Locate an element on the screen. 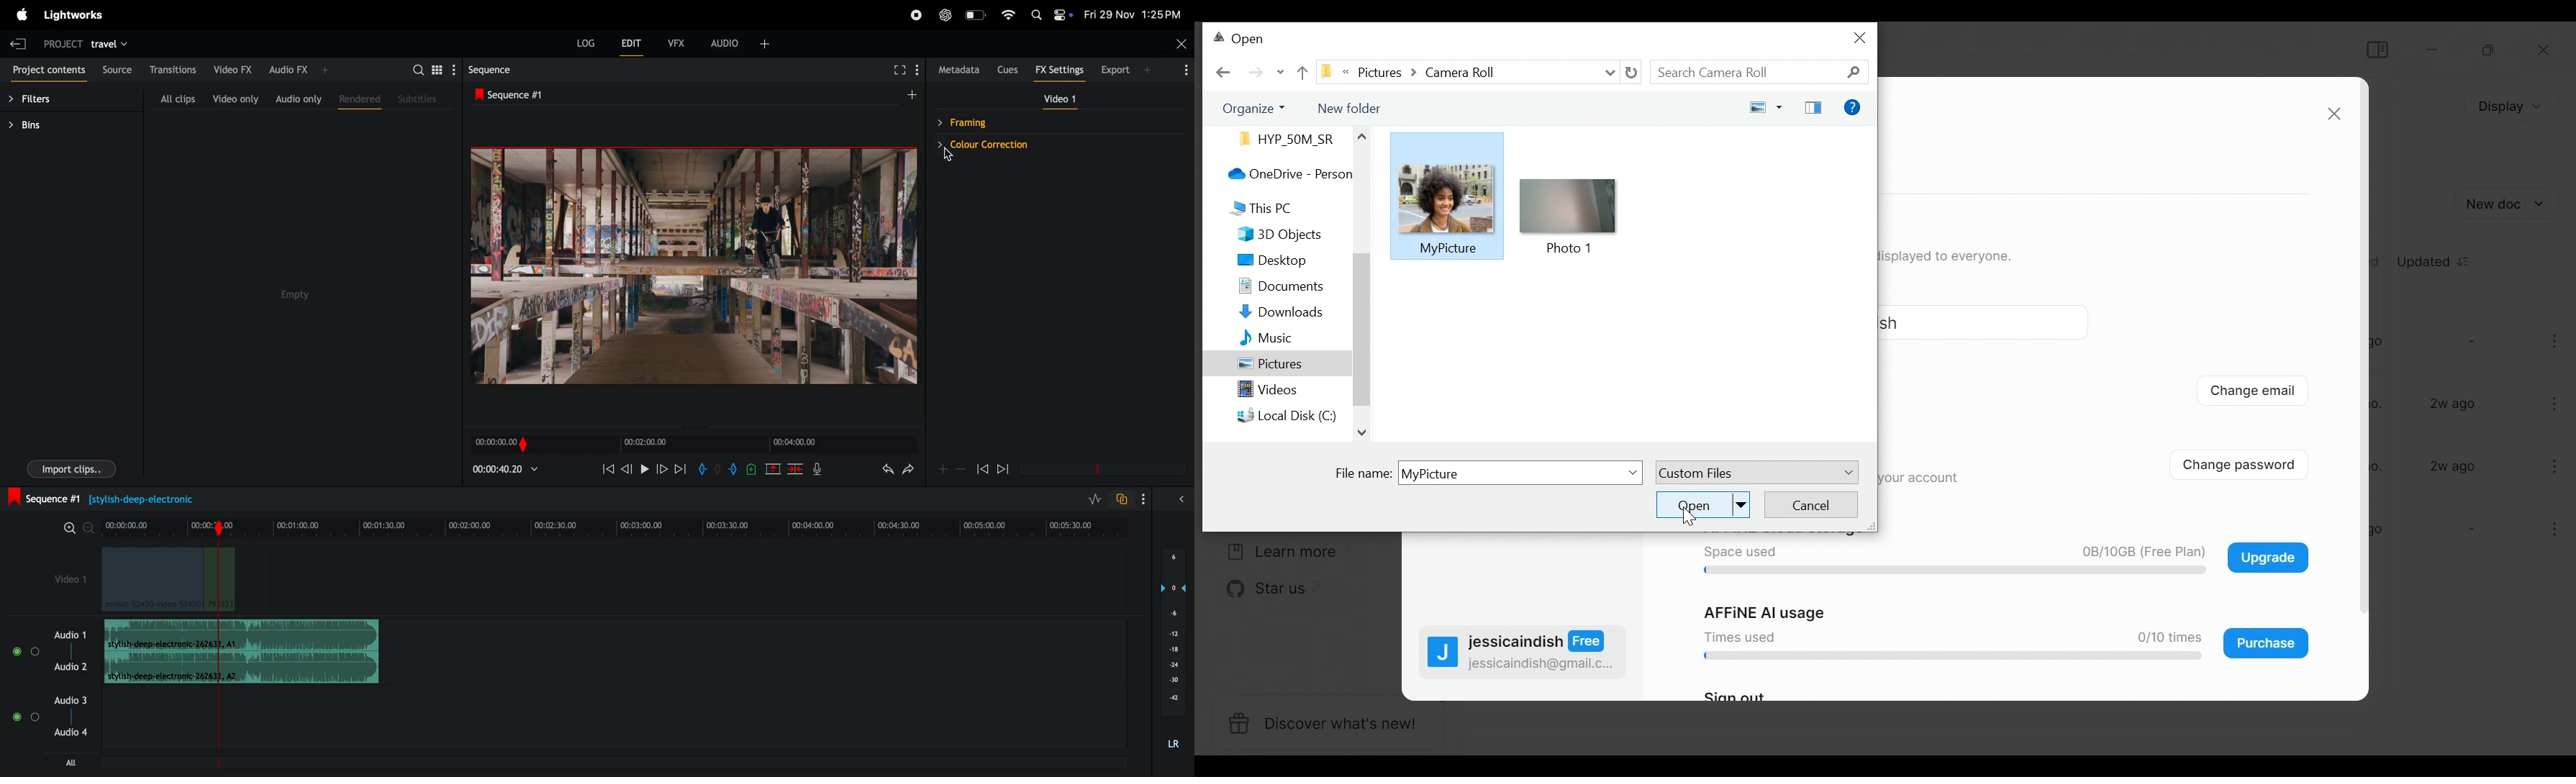  add cue to current position is located at coordinates (751, 470).